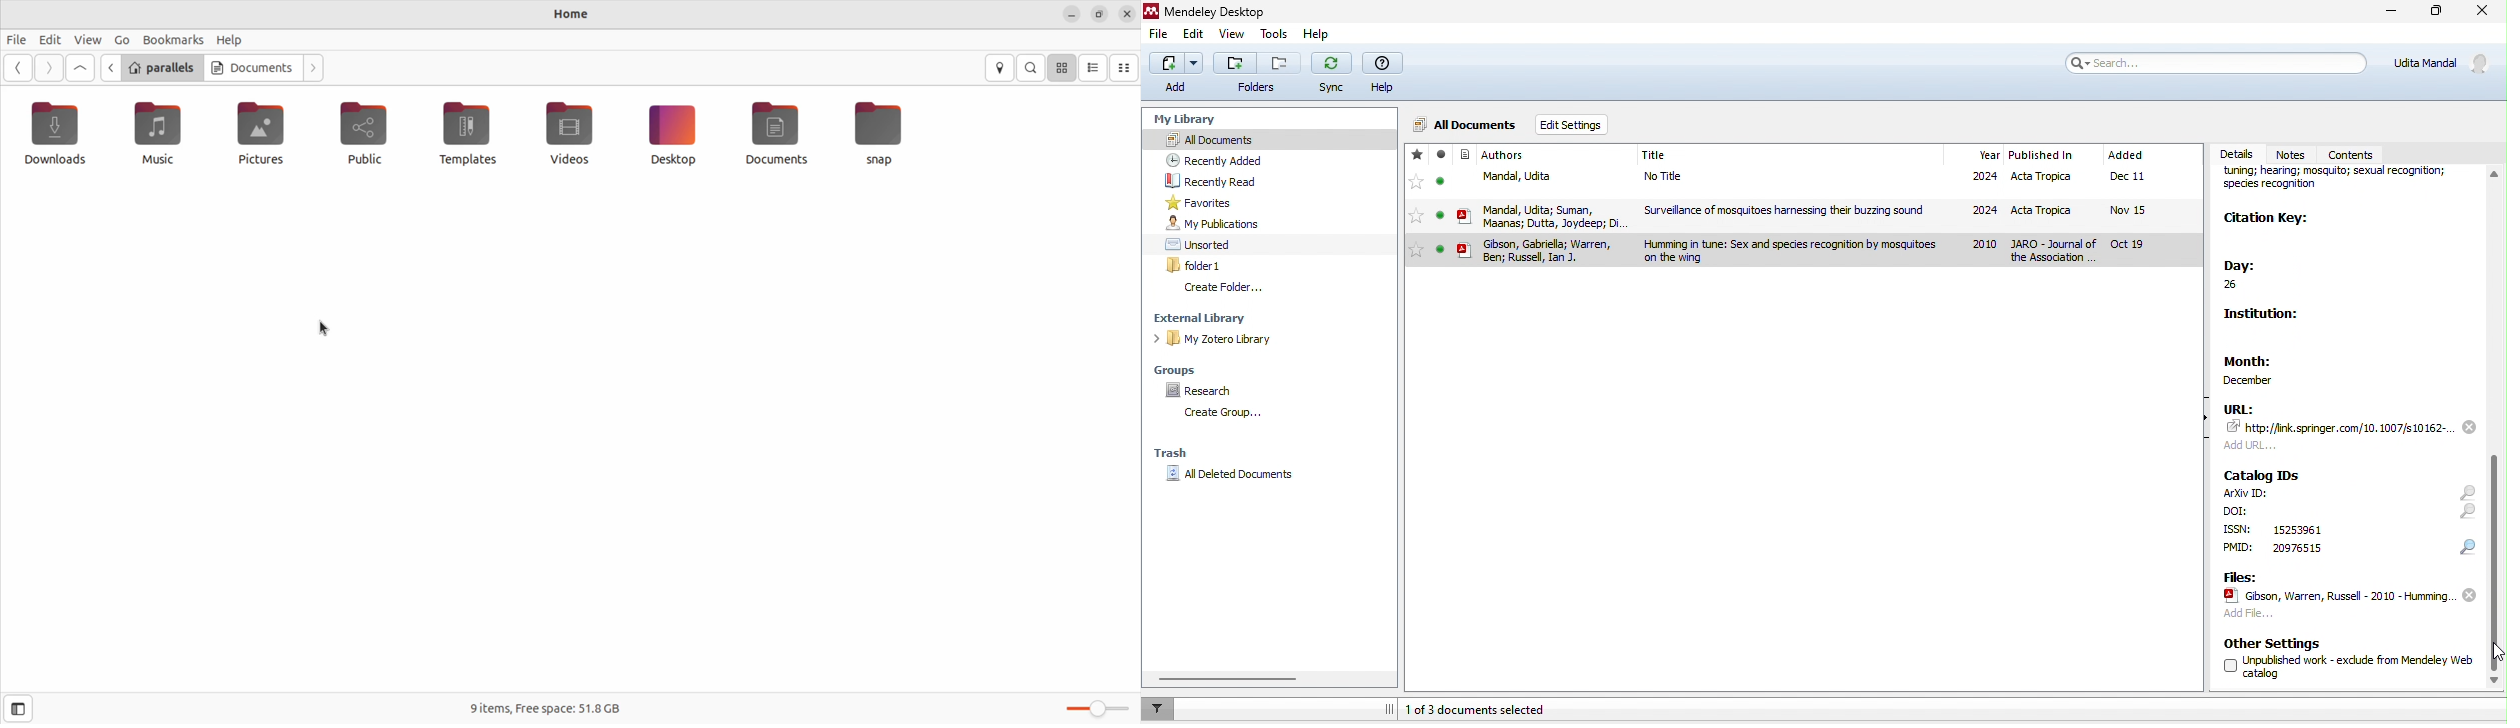  I want to click on month: december, so click(2267, 363).